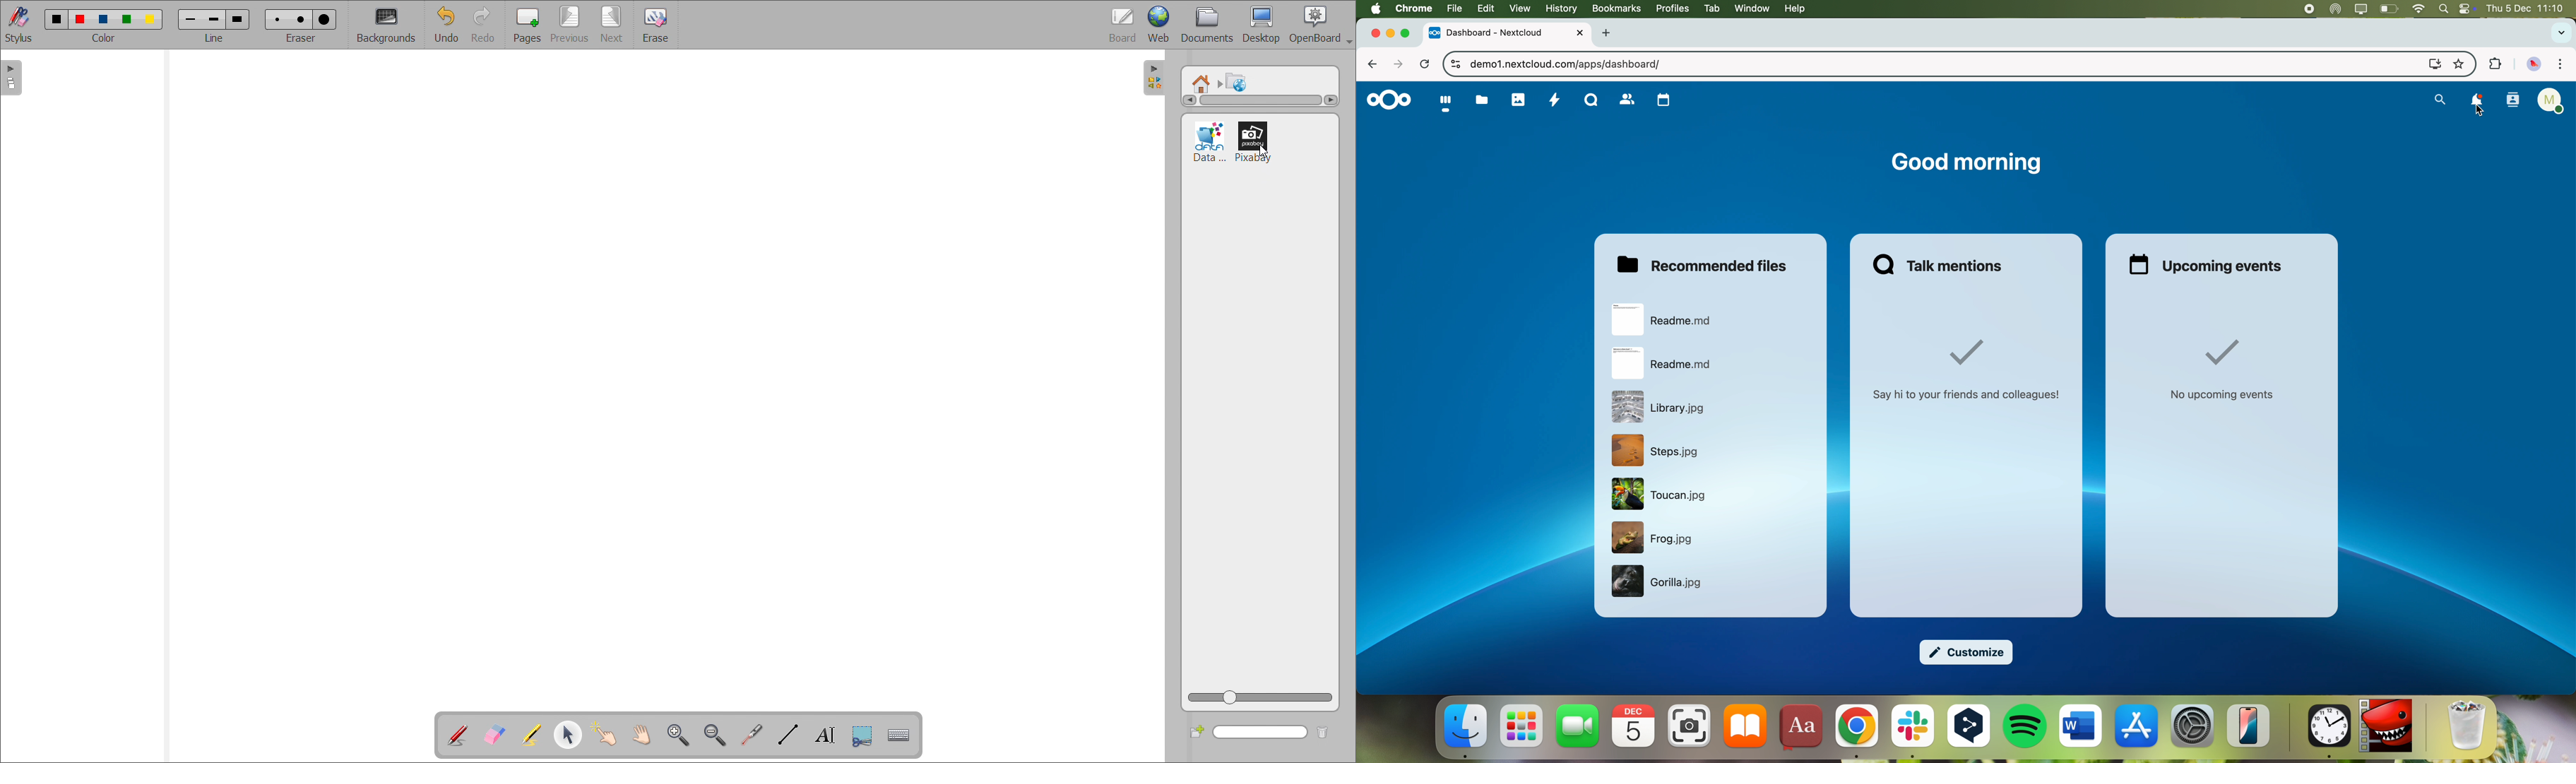  I want to click on controls, so click(2467, 9).